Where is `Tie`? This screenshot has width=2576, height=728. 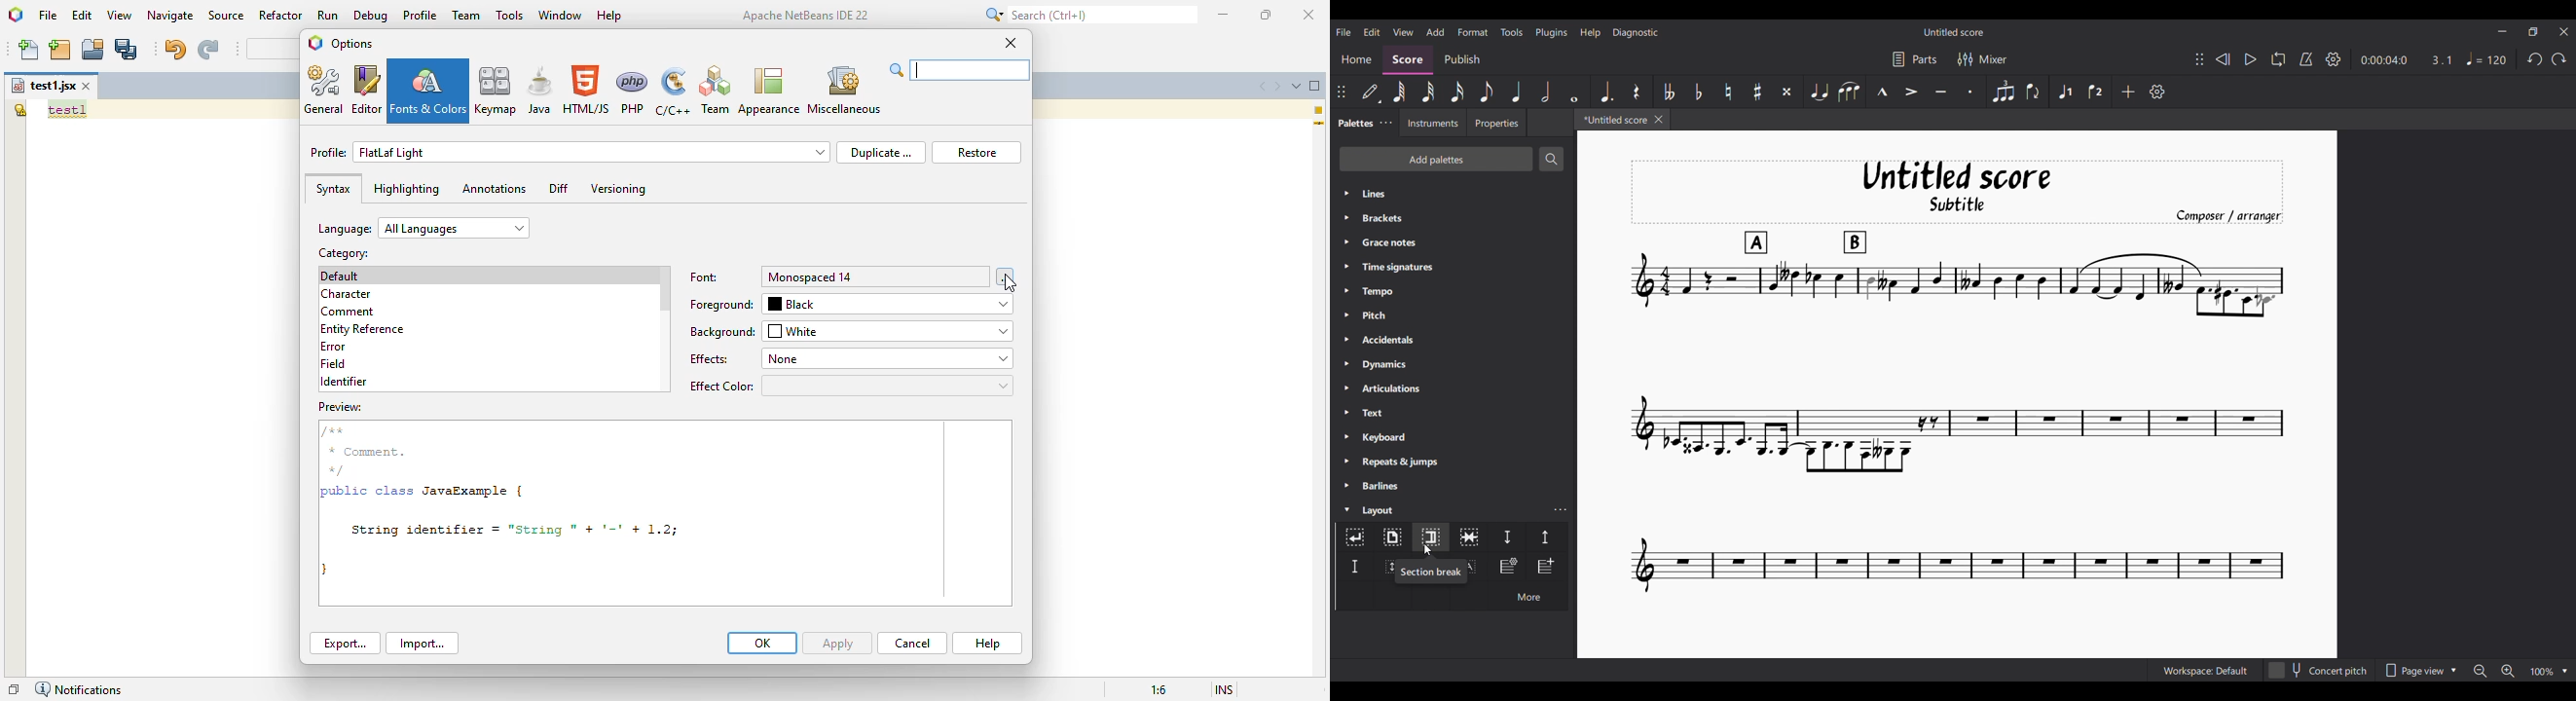 Tie is located at coordinates (1819, 91).